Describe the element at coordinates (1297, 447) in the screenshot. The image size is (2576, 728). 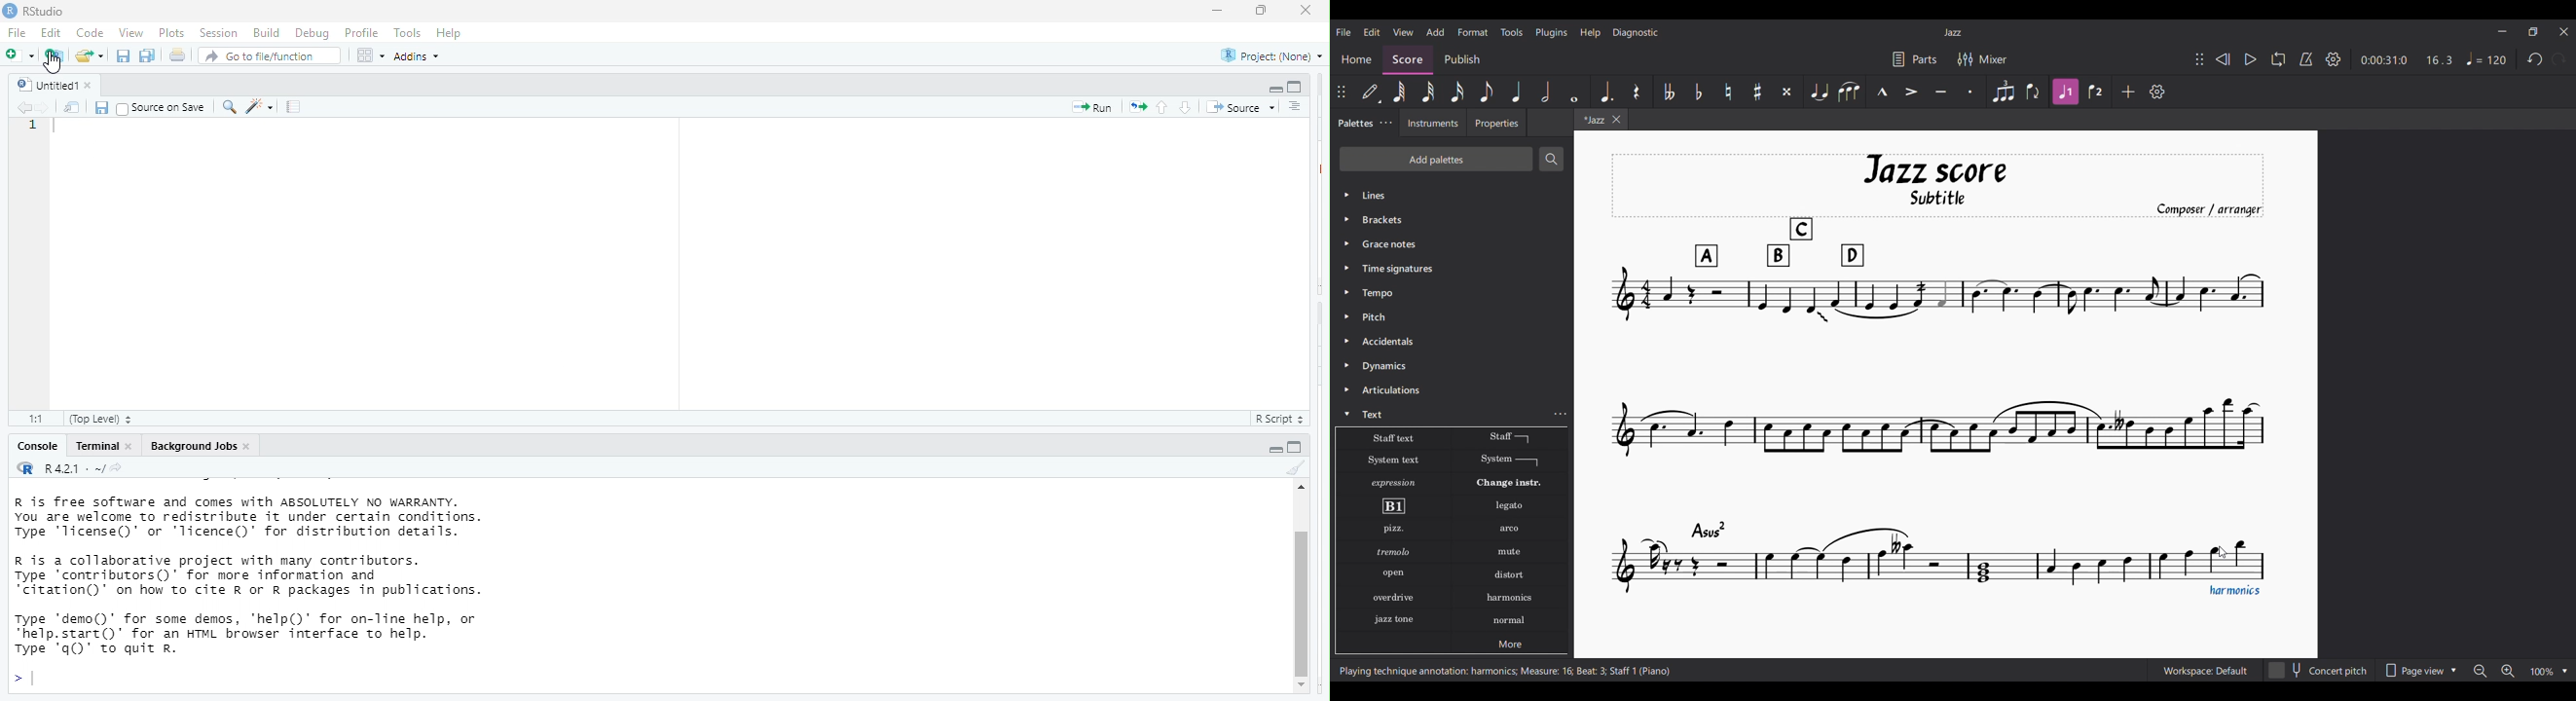
I see `hide console` at that location.